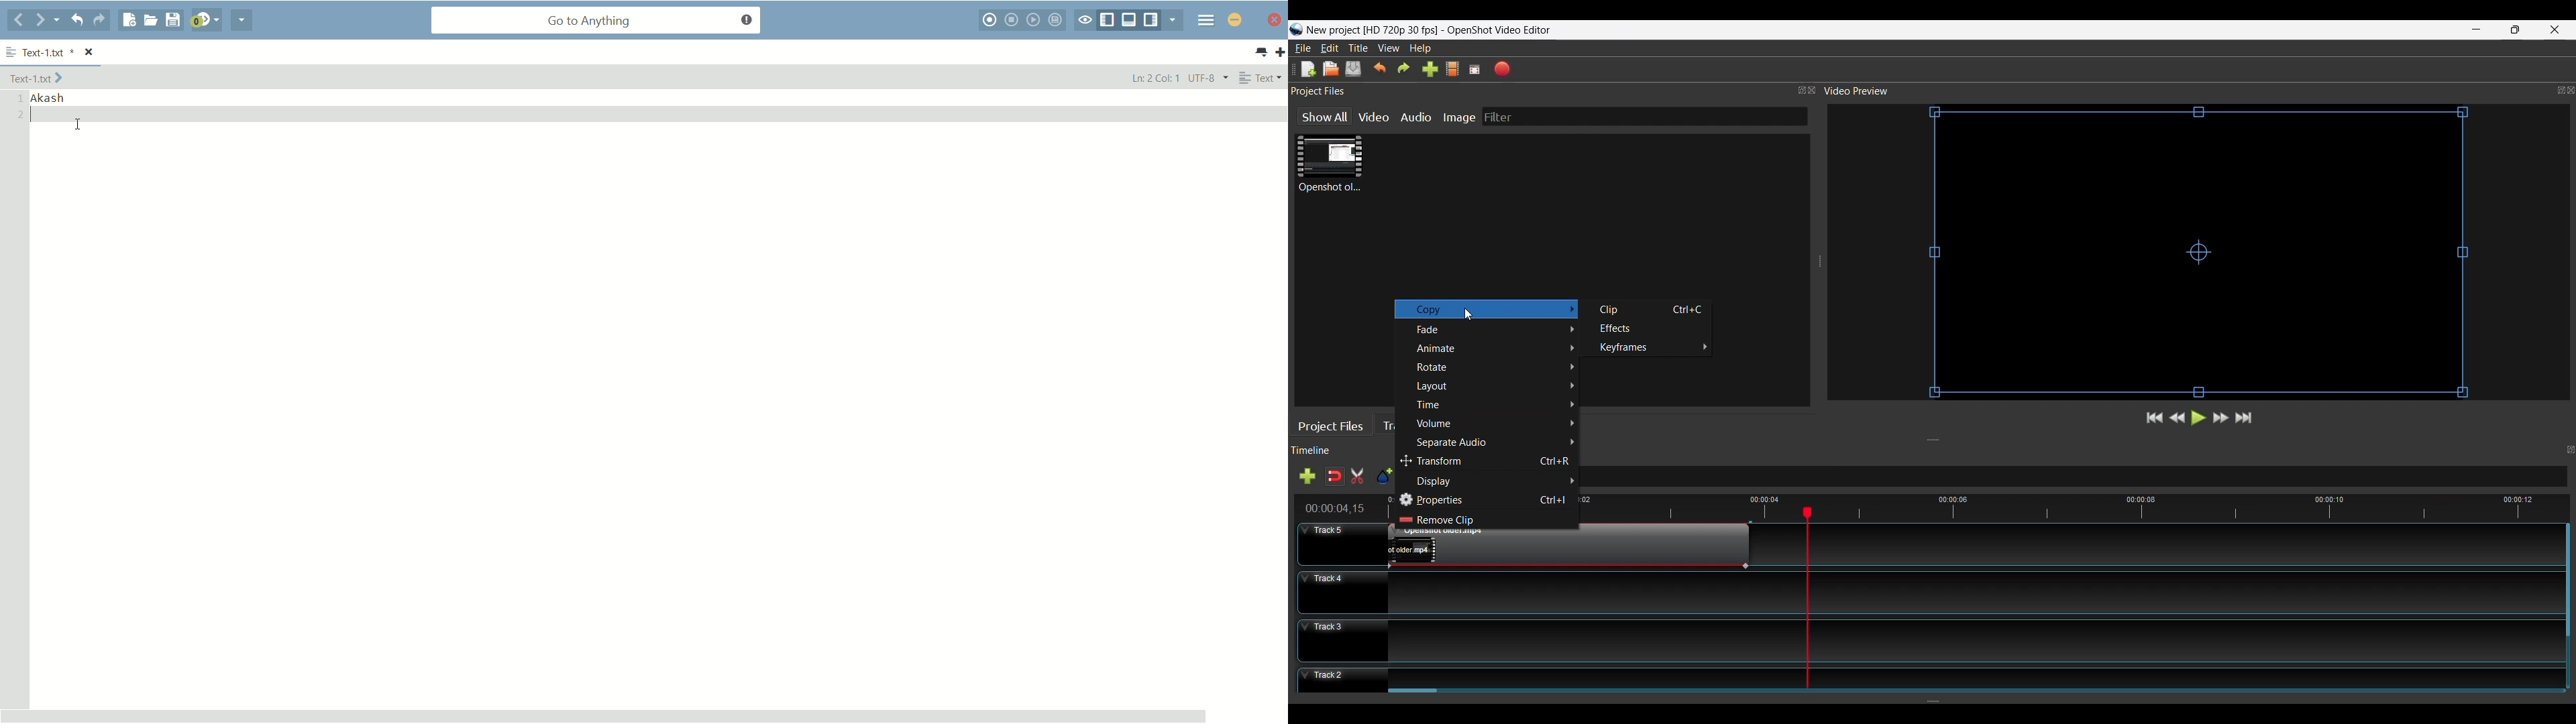 The height and width of the screenshot is (728, 2576). What do you see at coordinates (1404, 69) in the screenshot?
I see `Redo` at bounding box center [1404, 69].